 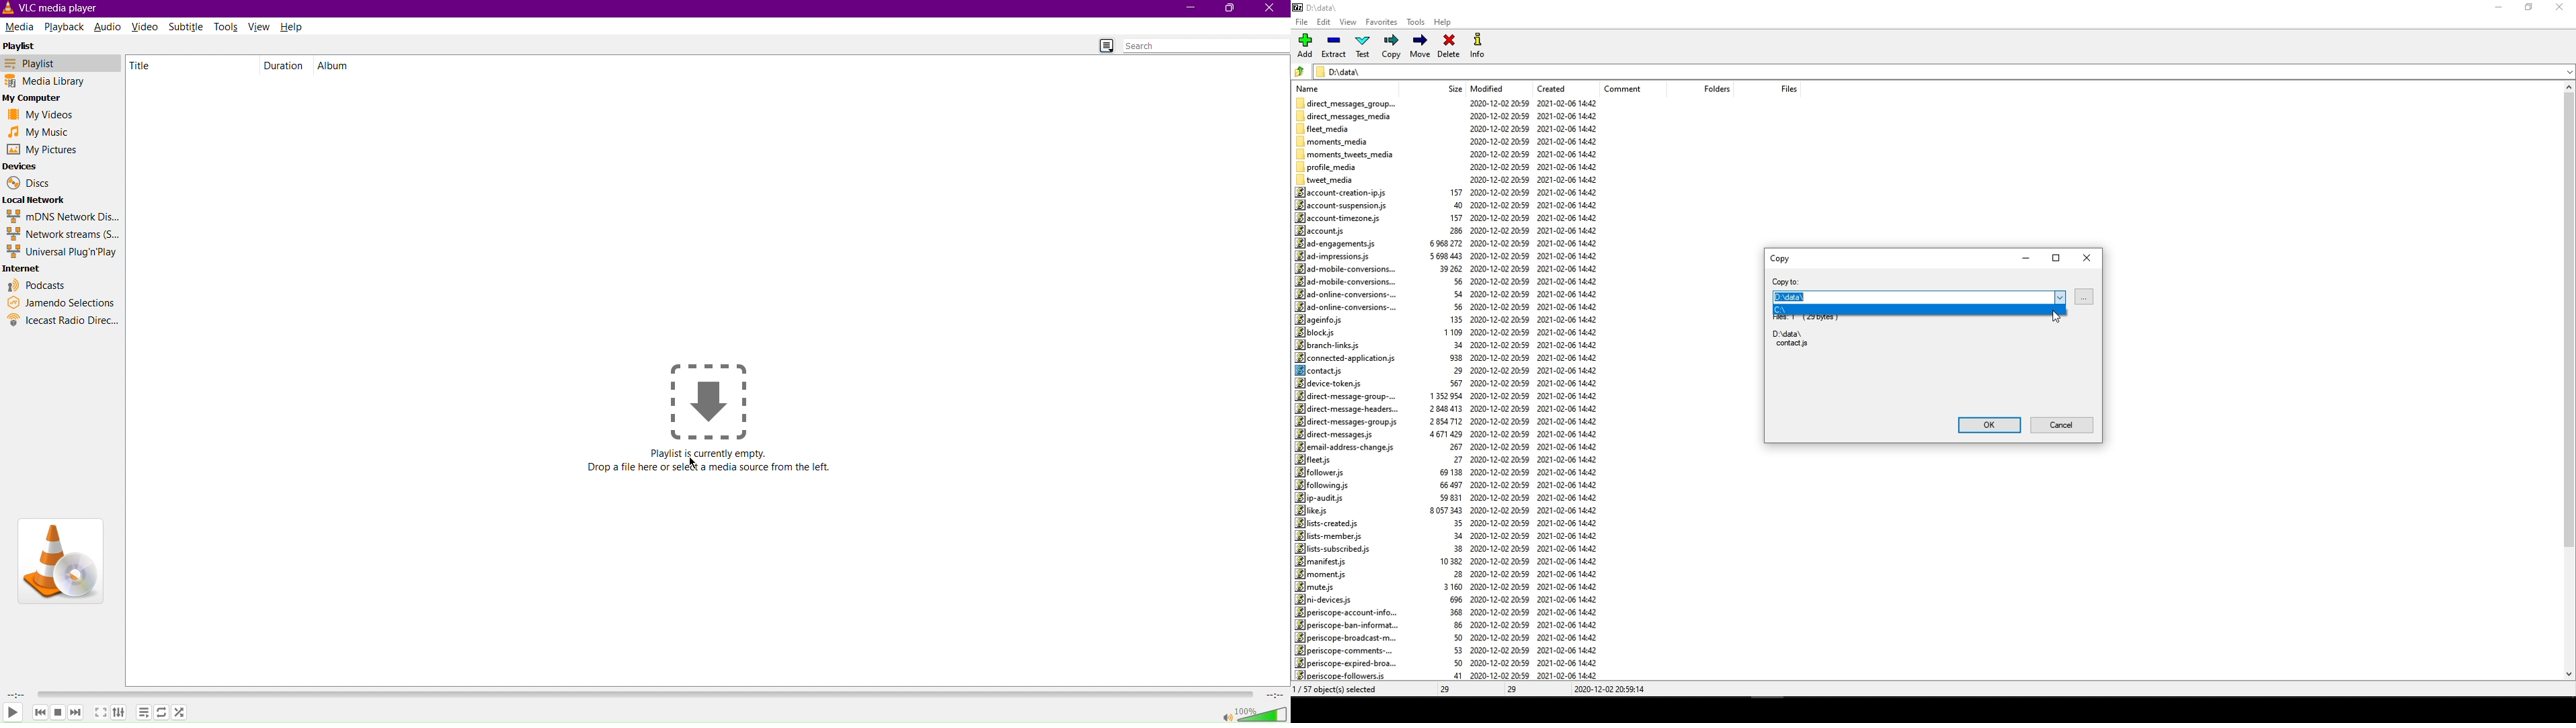 I want to click on Title, so click(x=147, y=65).